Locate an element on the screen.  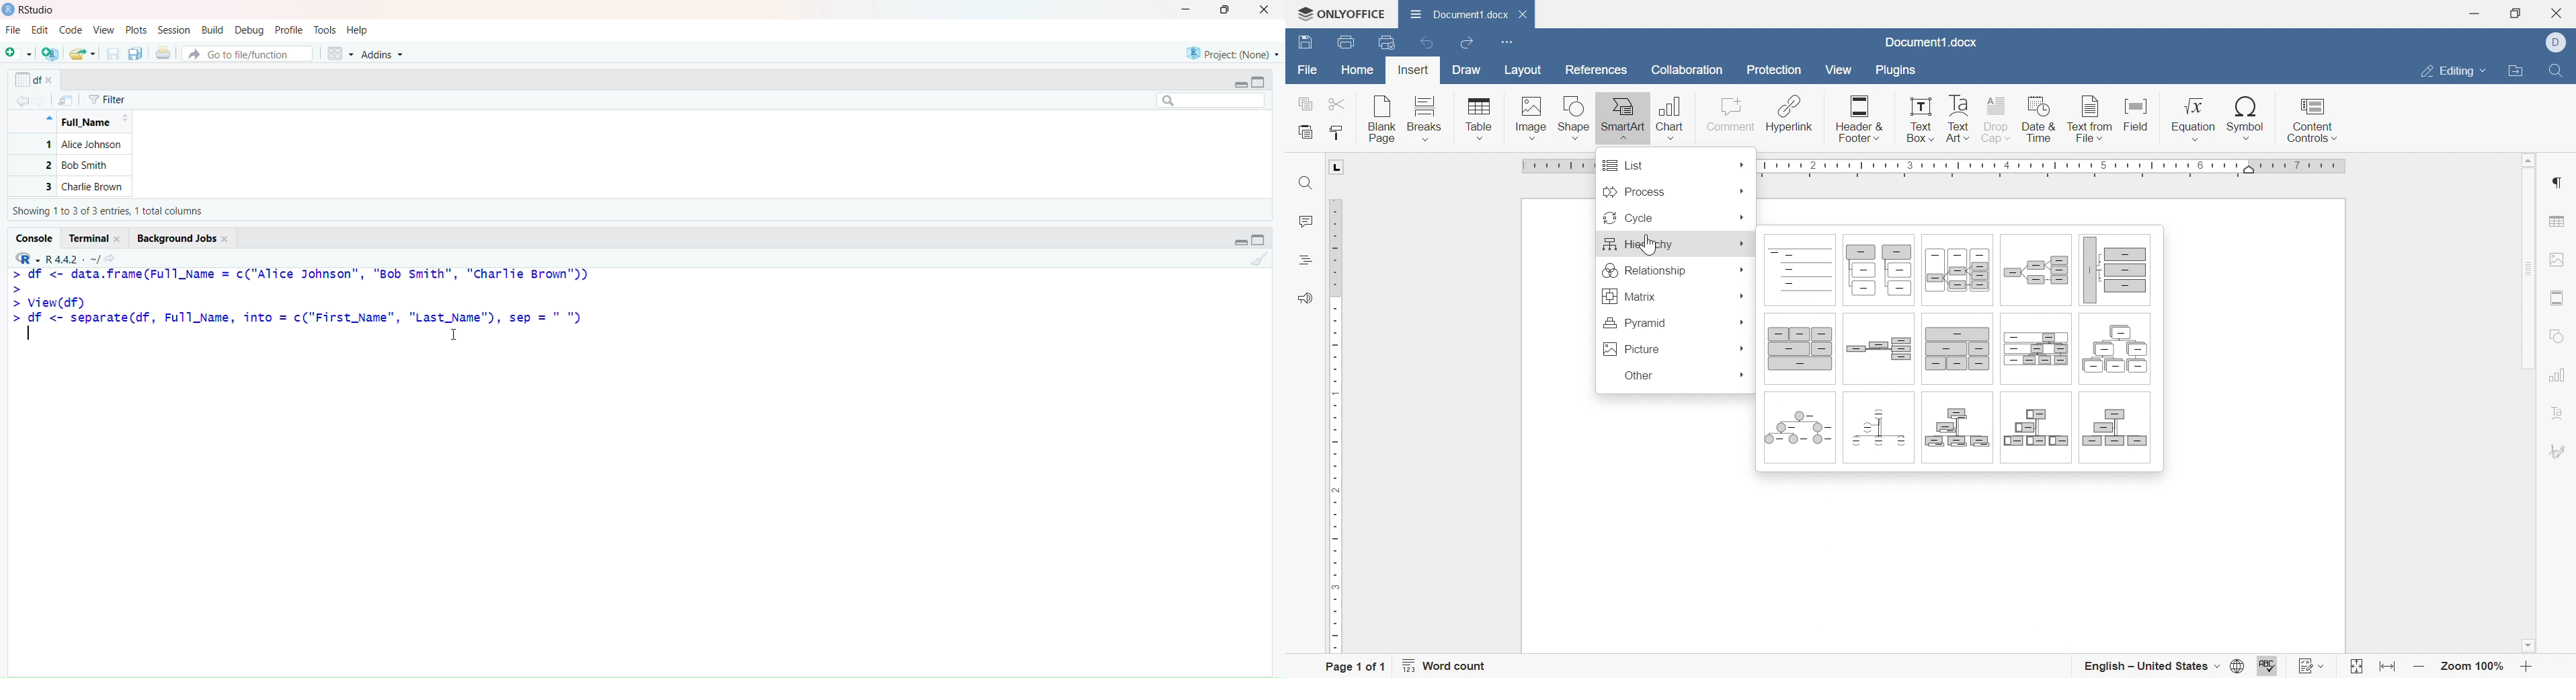
Terminal is located at coordinates (98, 236).